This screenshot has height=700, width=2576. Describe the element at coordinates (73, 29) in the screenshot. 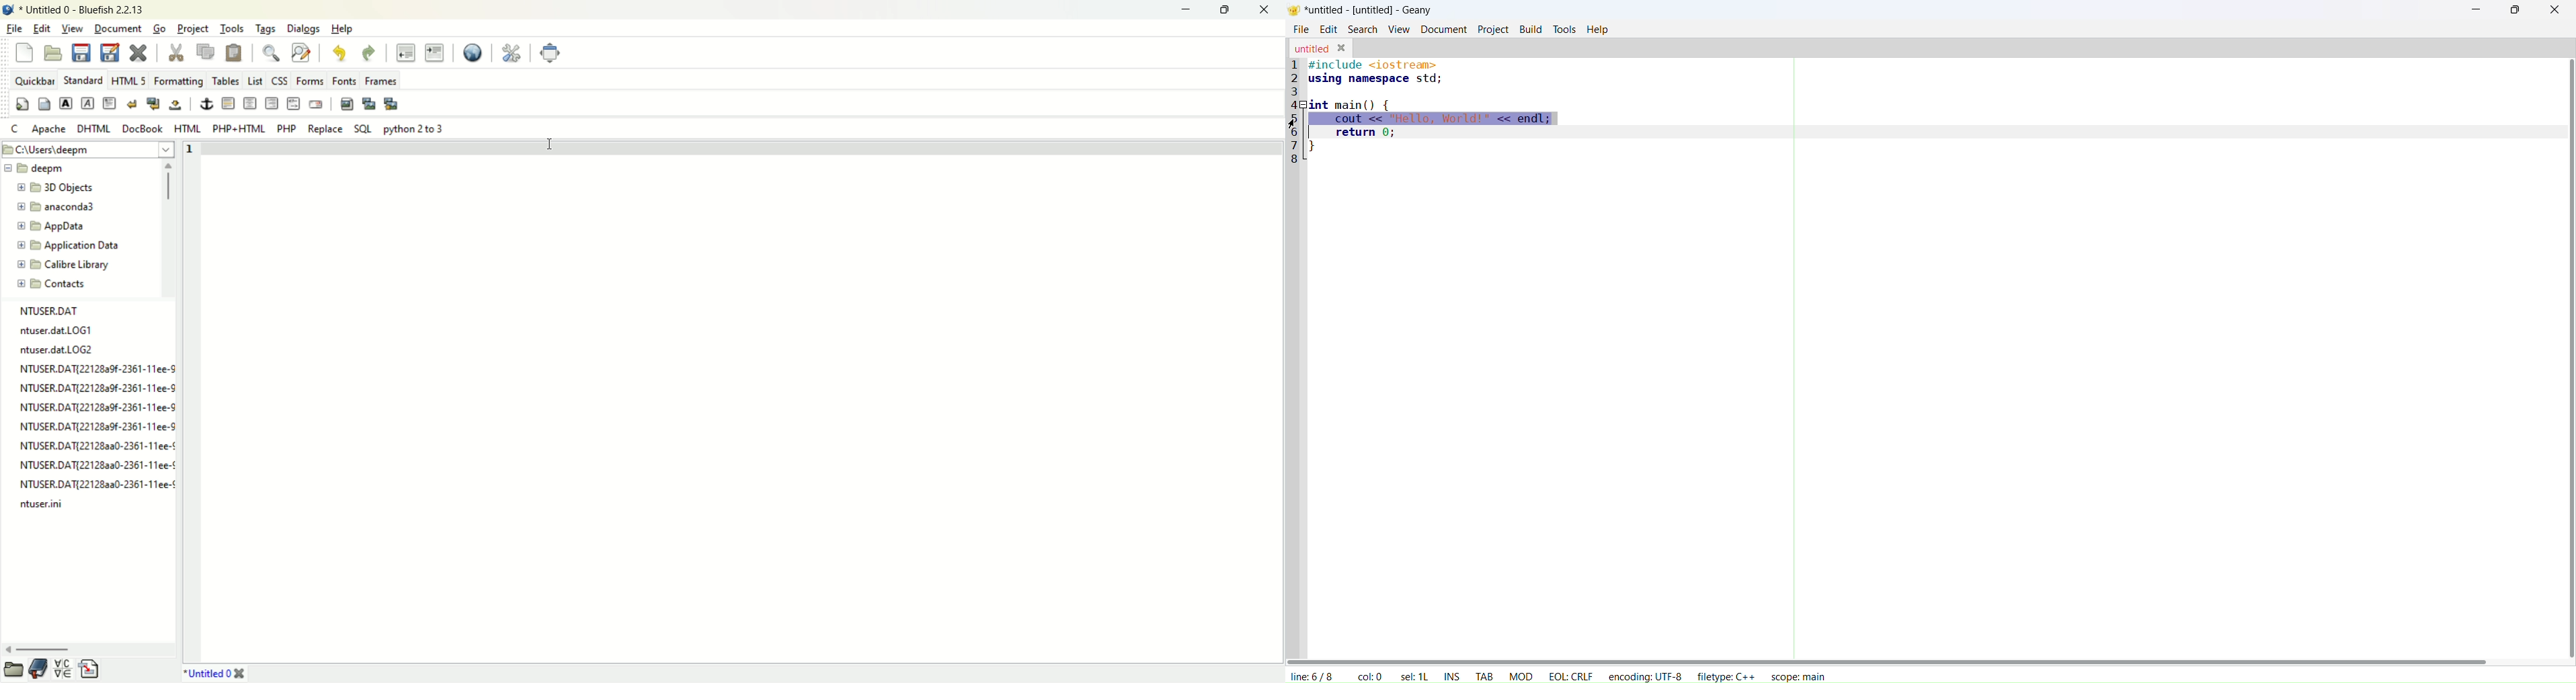

I see `view` at that location.